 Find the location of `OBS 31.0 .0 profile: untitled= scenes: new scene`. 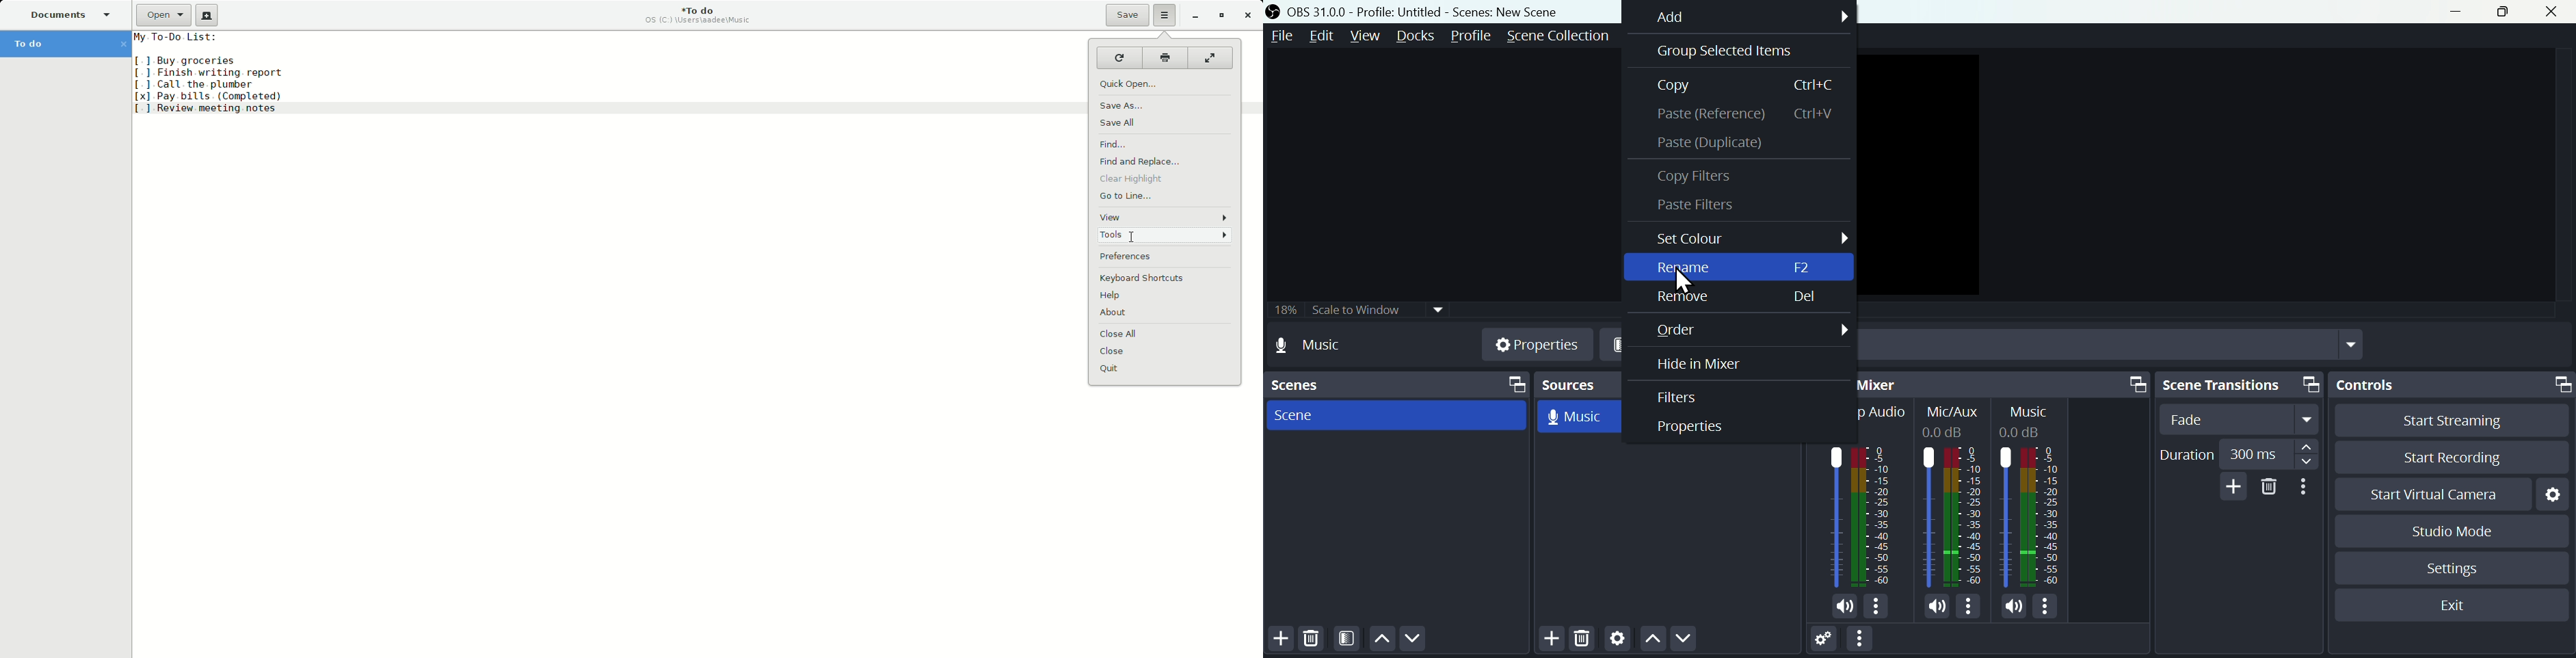

OBS 31.0 .0 profile: untitled= scenes: new scene is located at coordinates (1418, 10).